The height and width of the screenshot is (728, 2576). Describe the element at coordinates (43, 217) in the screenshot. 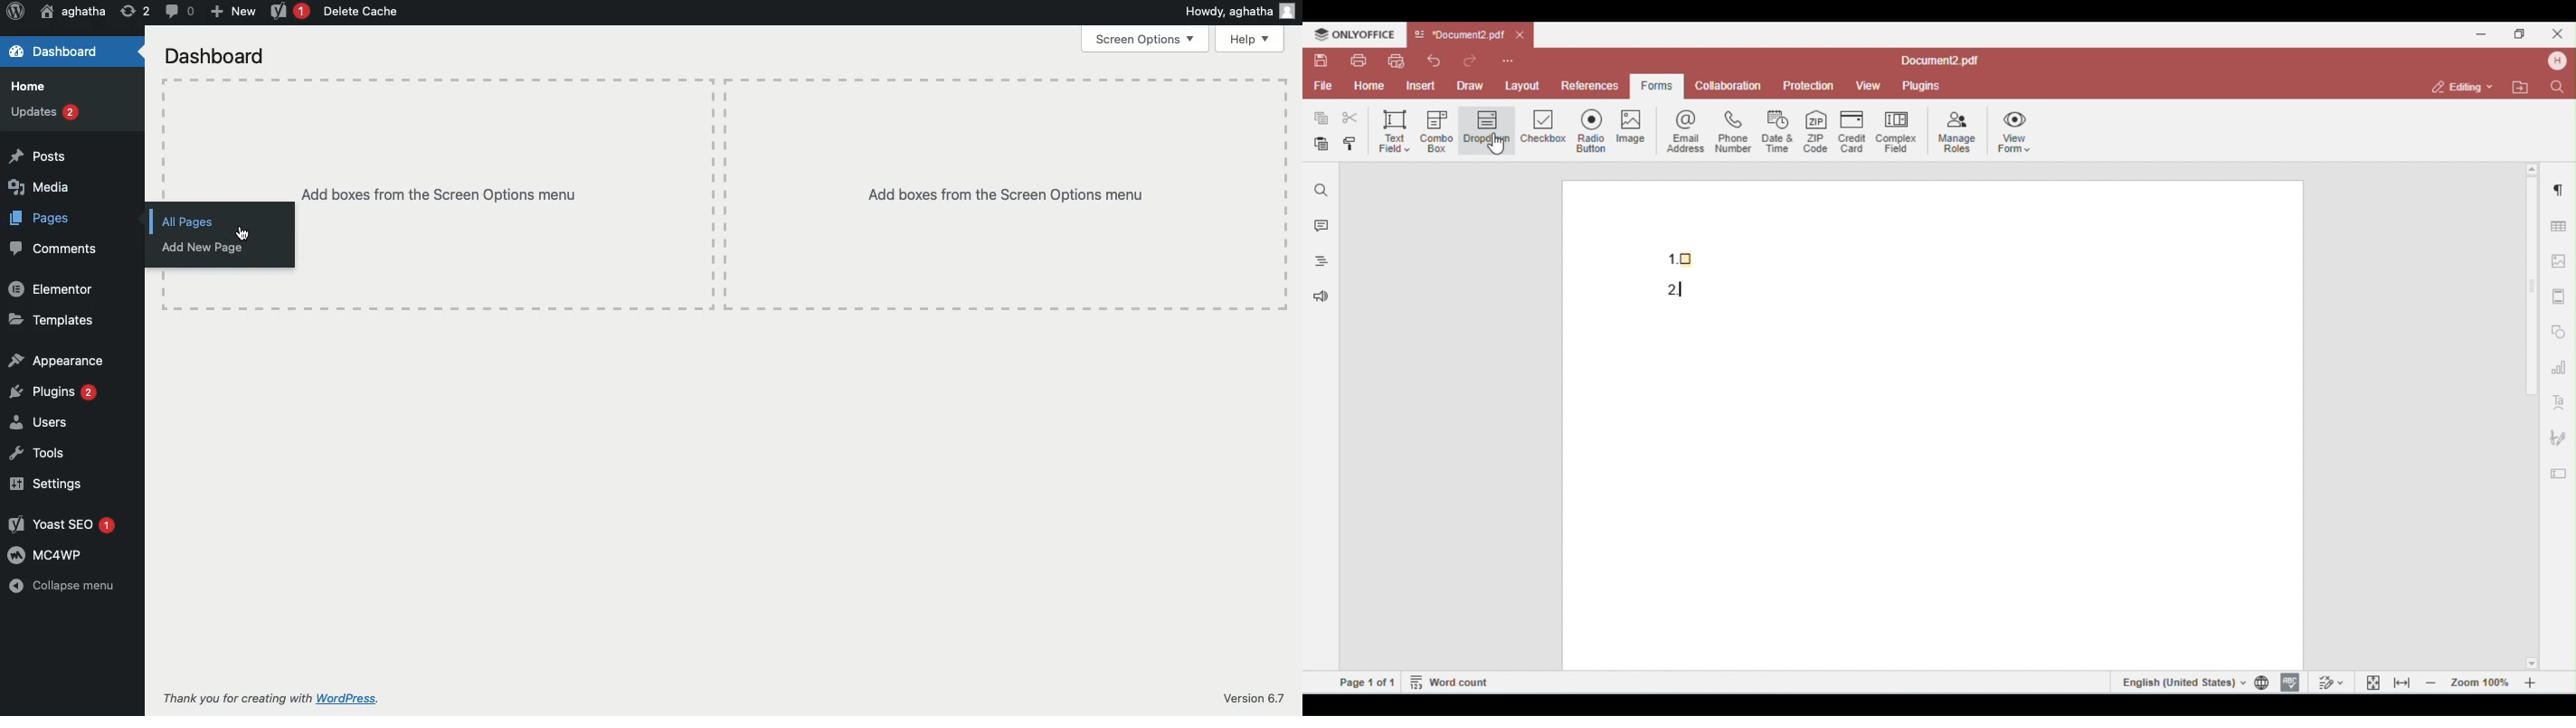

I see `Pages` at that location.